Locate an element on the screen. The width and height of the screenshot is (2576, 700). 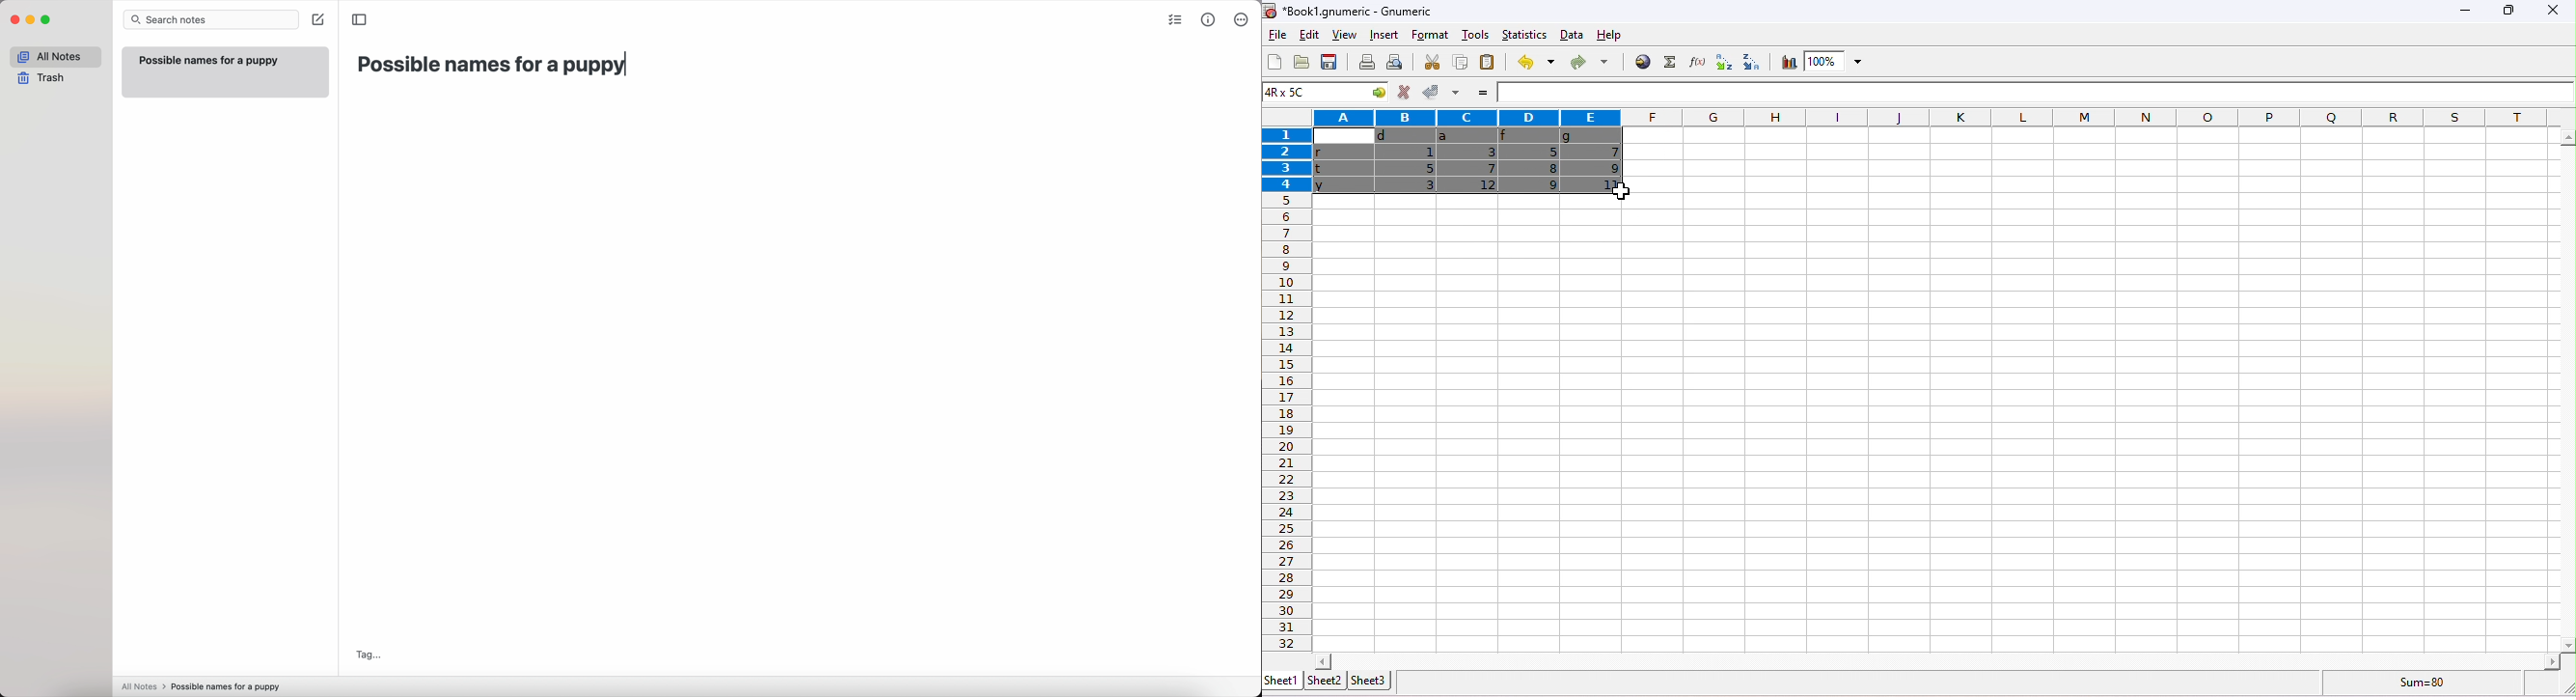
check list is located at coordinates (1175, 21).